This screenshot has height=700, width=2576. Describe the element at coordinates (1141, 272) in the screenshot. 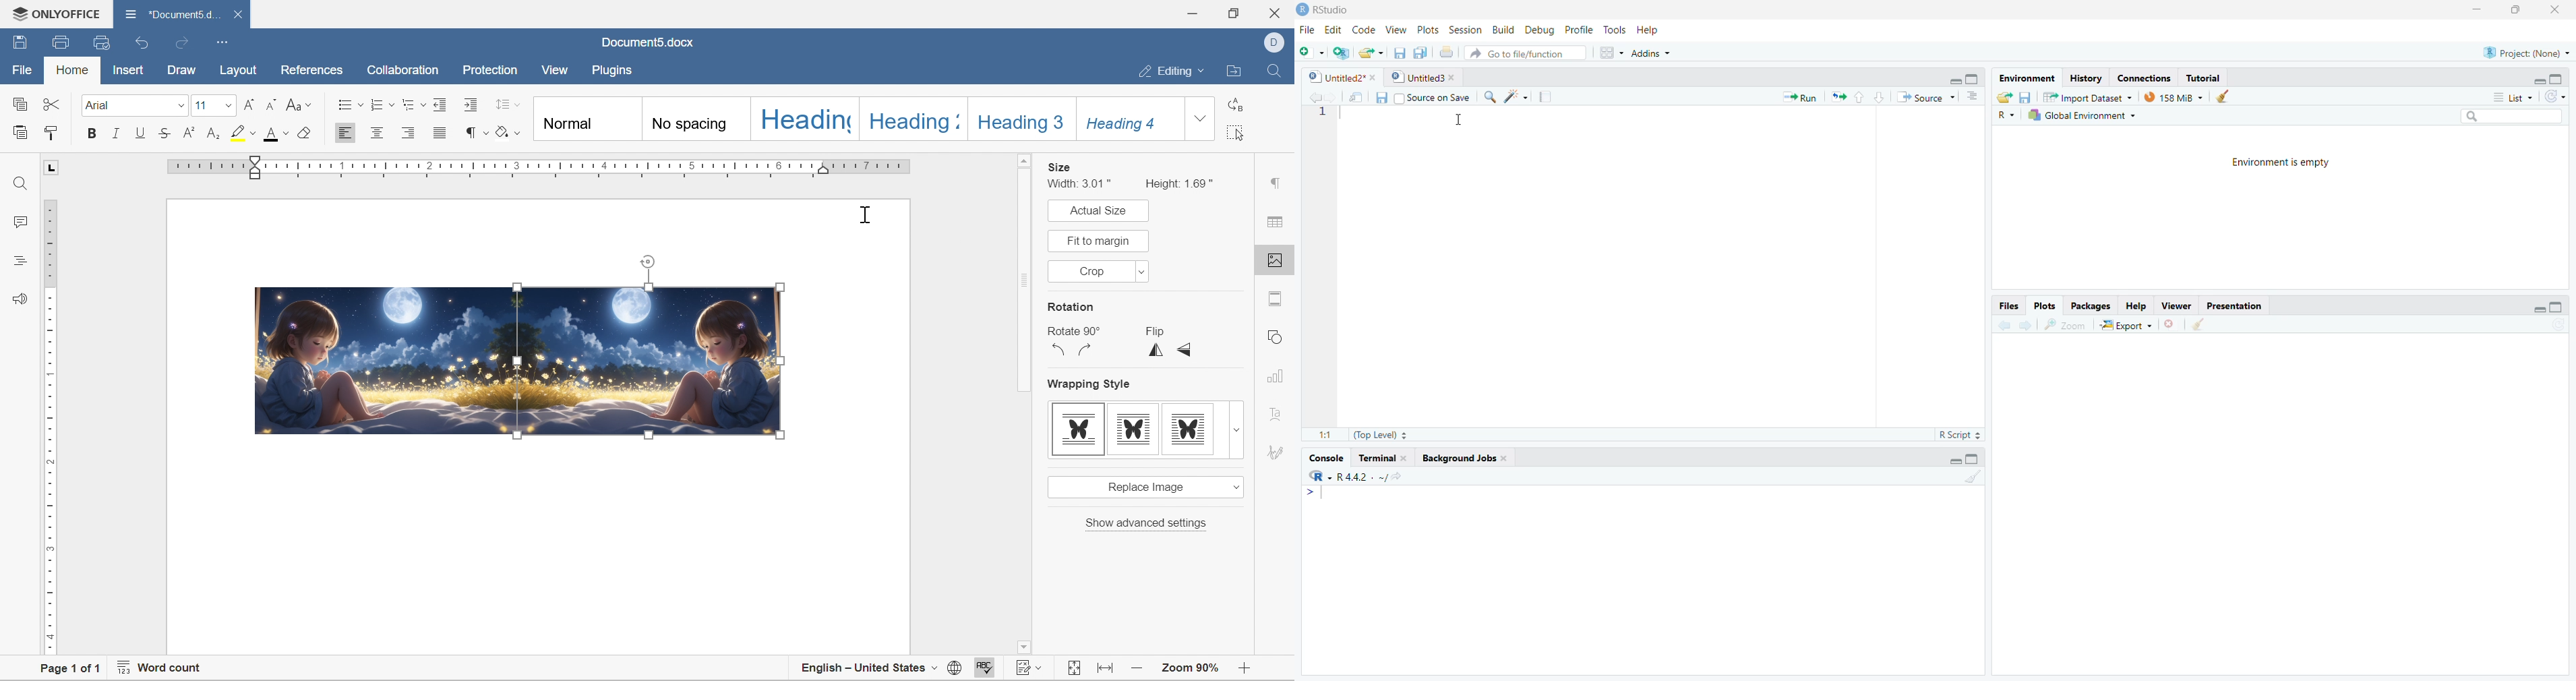

I see `drop down` at that location.